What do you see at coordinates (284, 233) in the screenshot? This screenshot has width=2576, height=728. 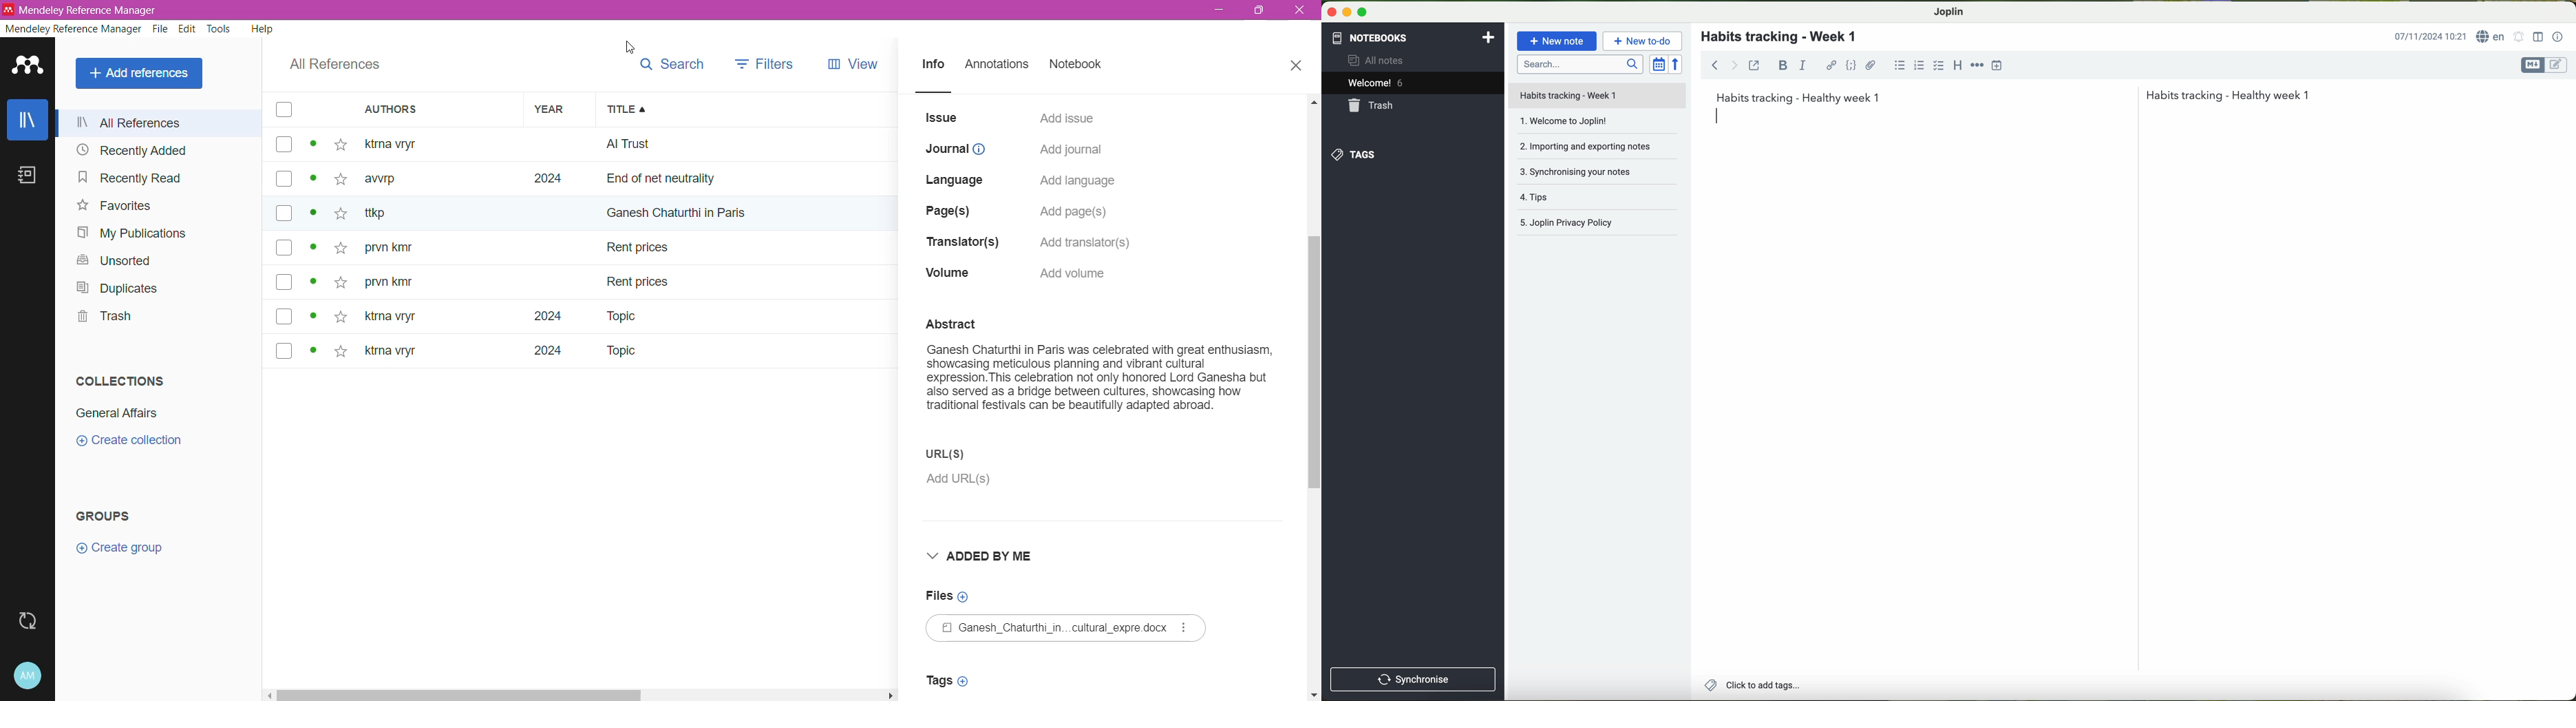 I see `Click to select the item` at bounding box center [284, 233].